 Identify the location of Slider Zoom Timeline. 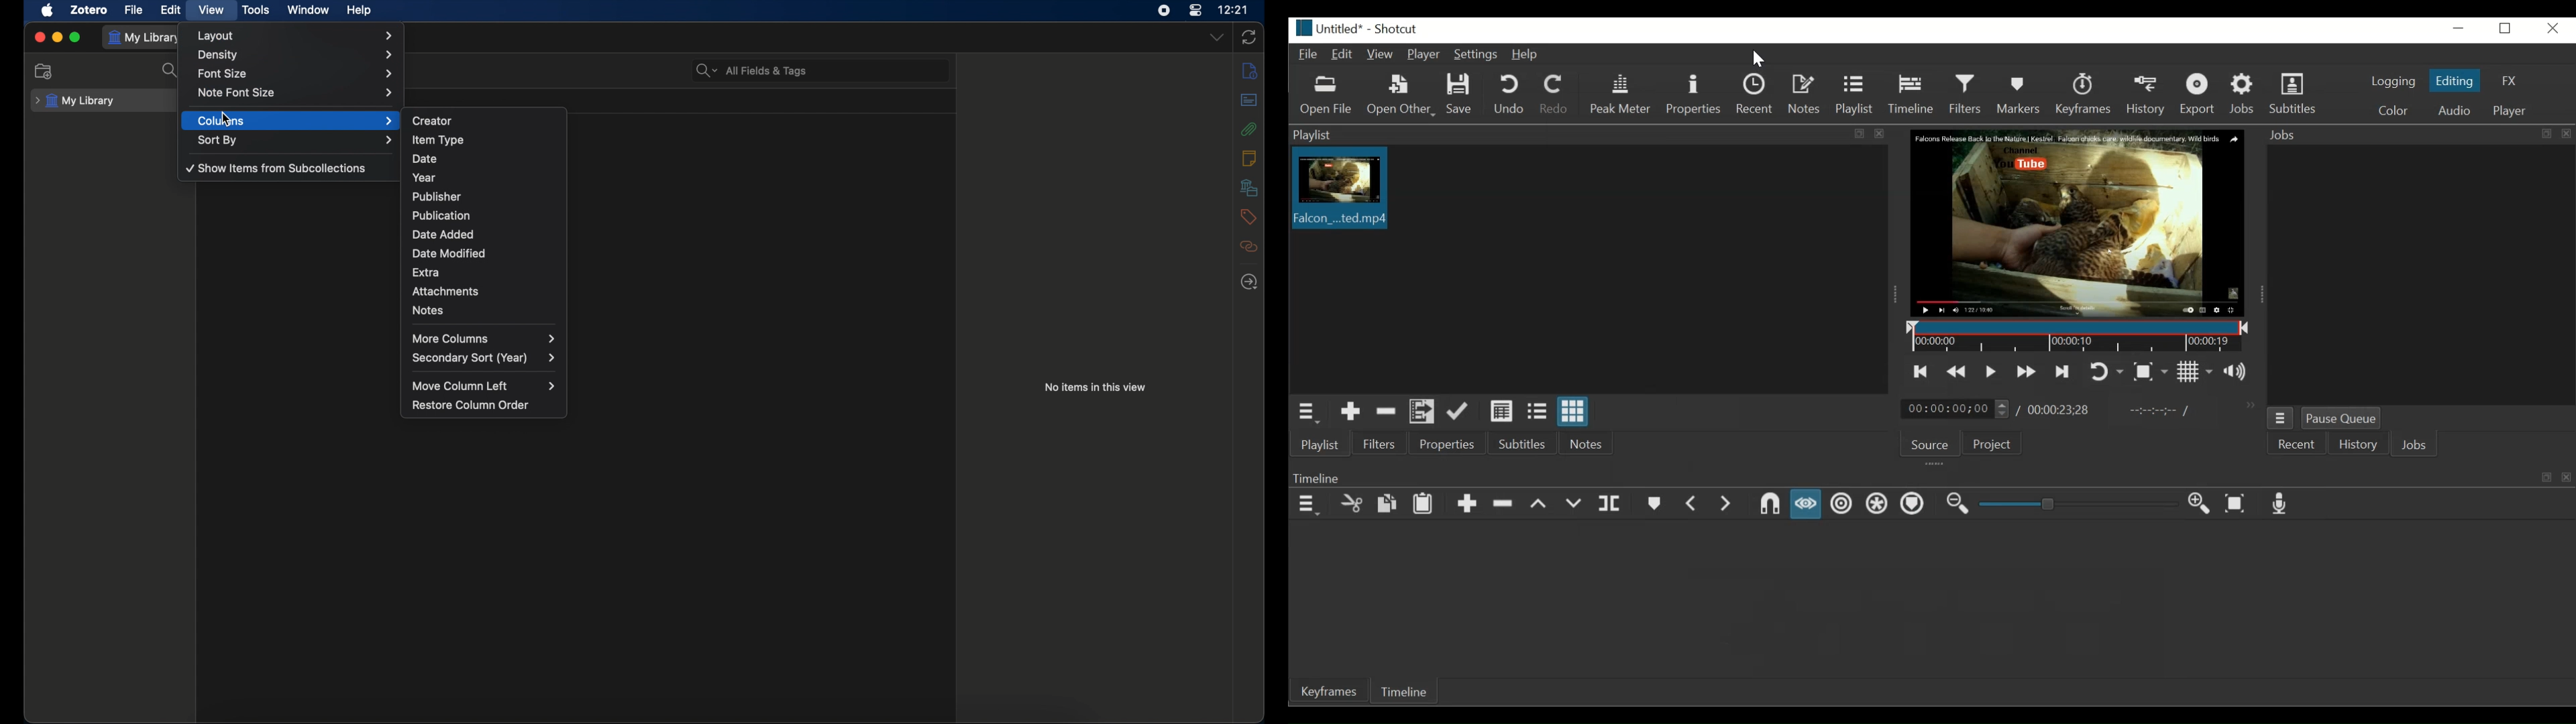
(2076, 504).